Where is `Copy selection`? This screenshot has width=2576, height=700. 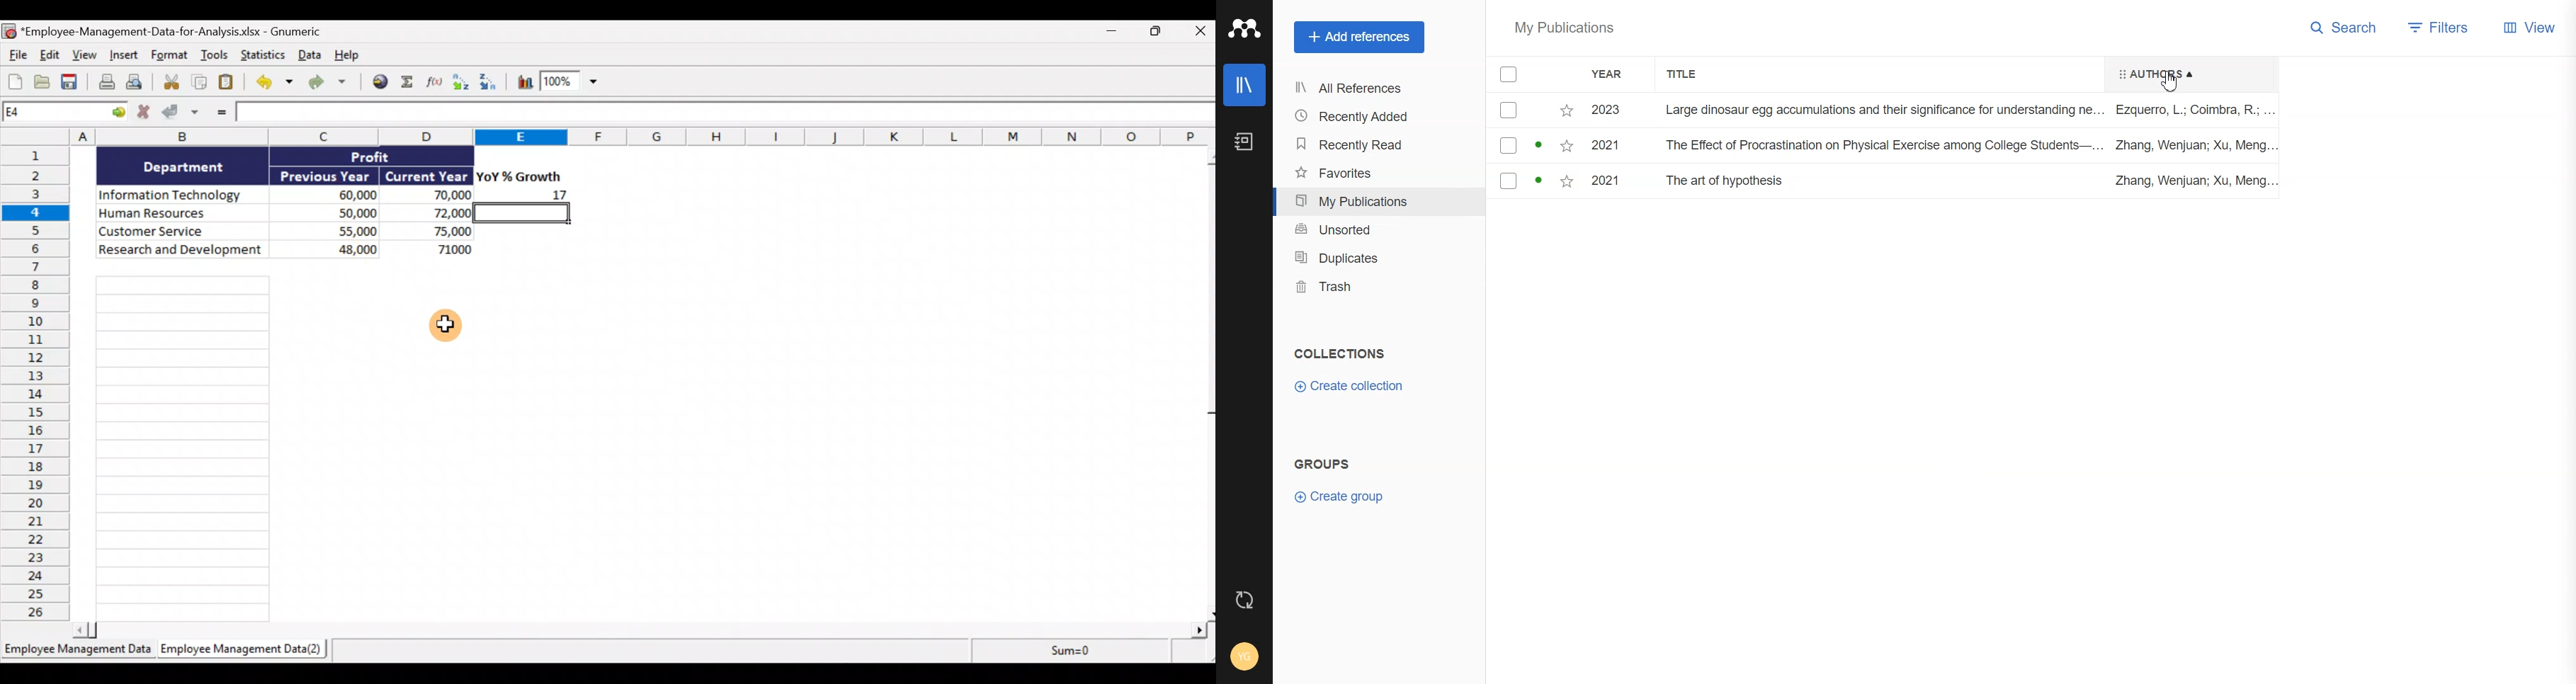
Copy selection is located at coordinates (200, 83).